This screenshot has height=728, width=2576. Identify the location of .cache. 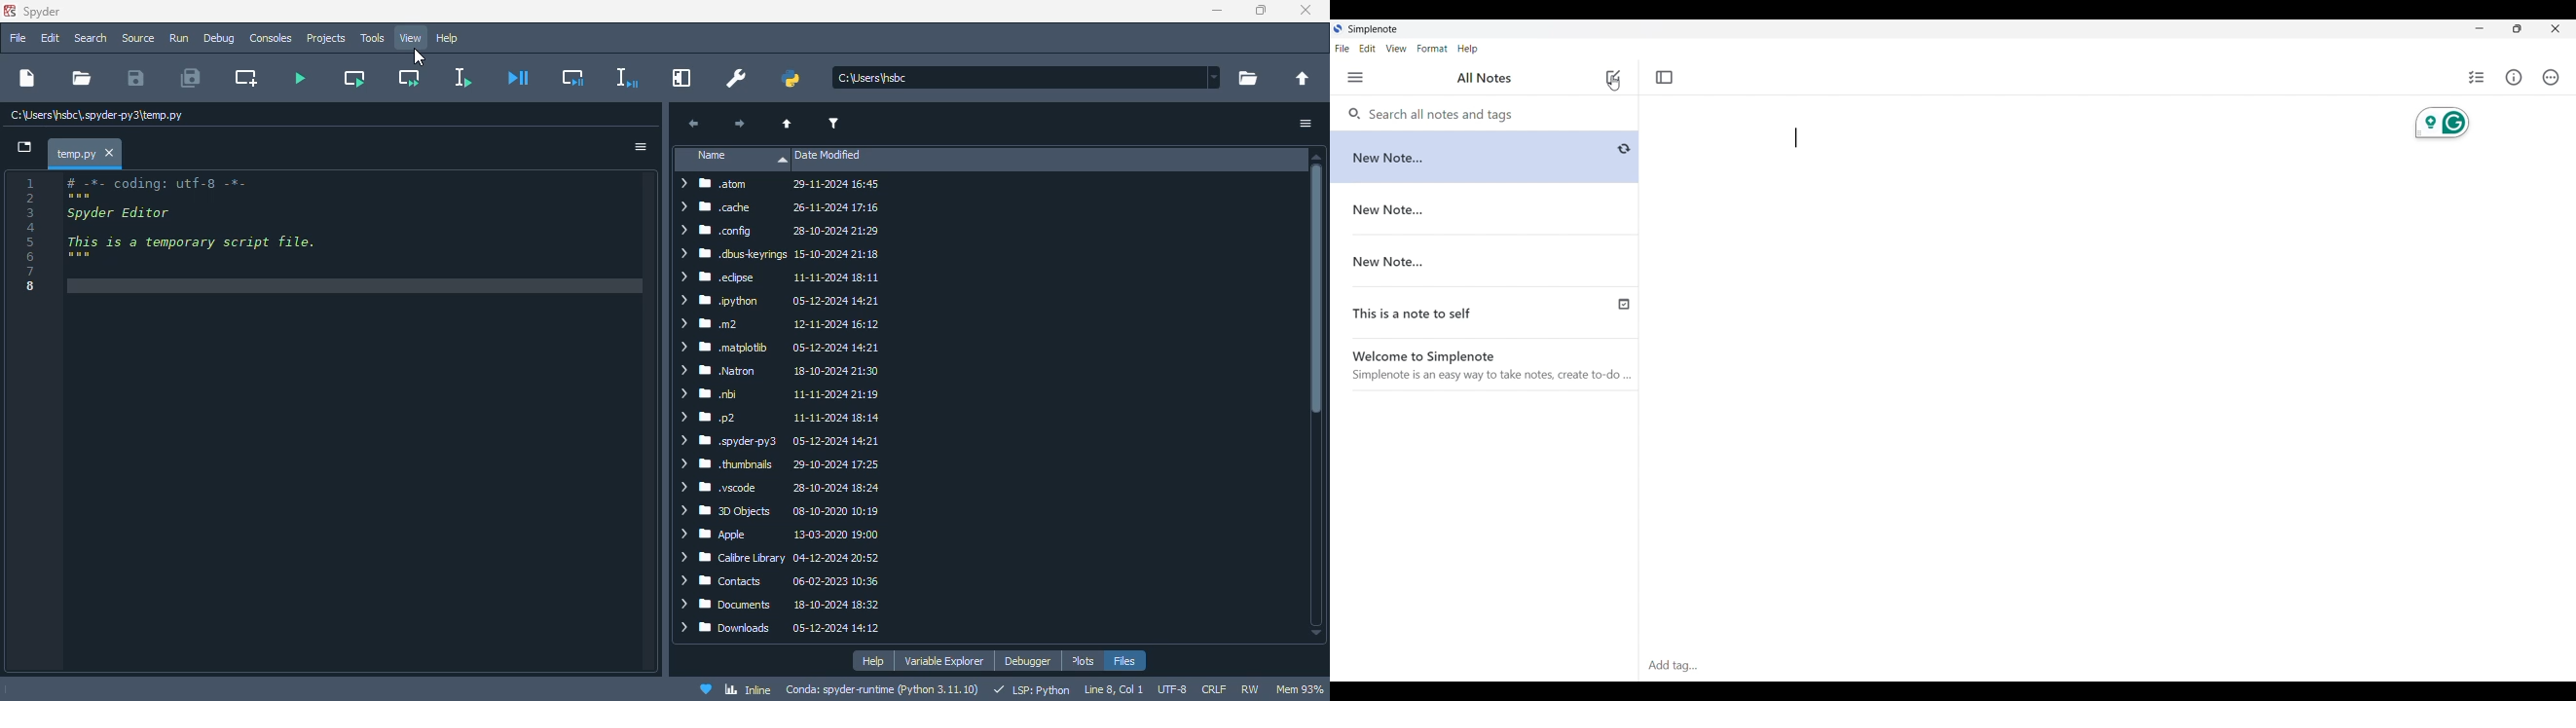
(781, 206).